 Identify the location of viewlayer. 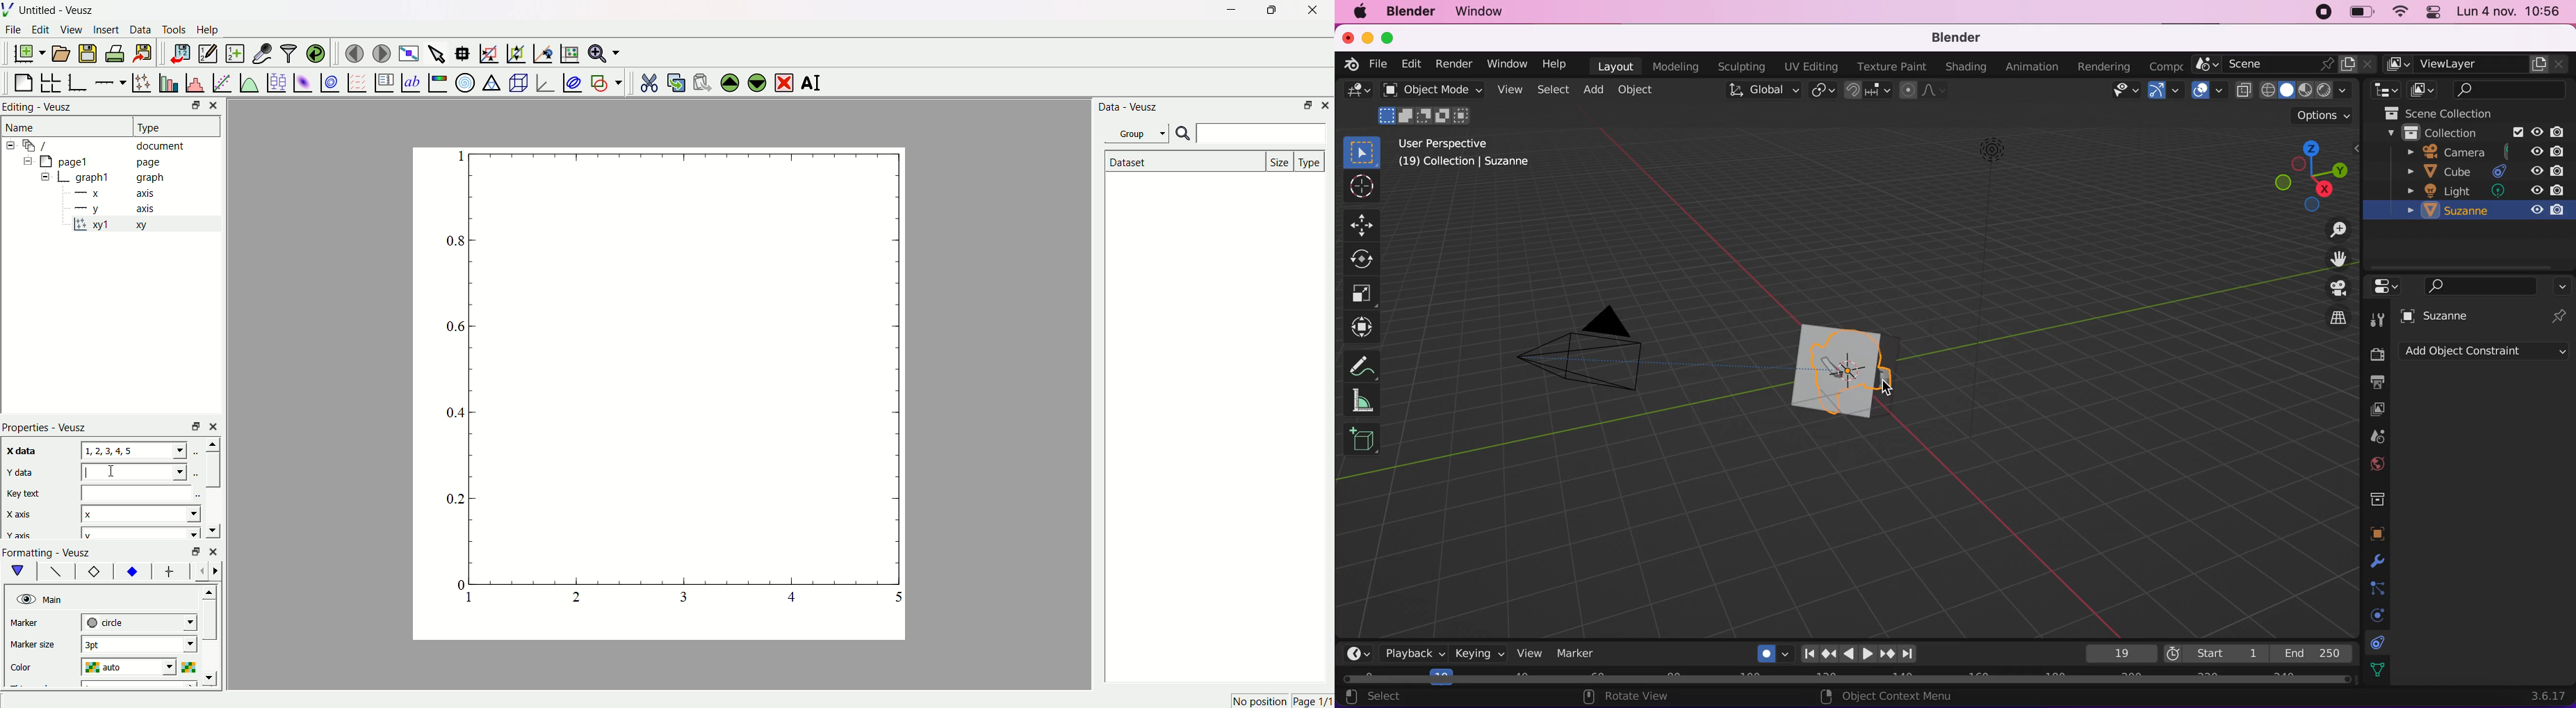
(2471, 65).